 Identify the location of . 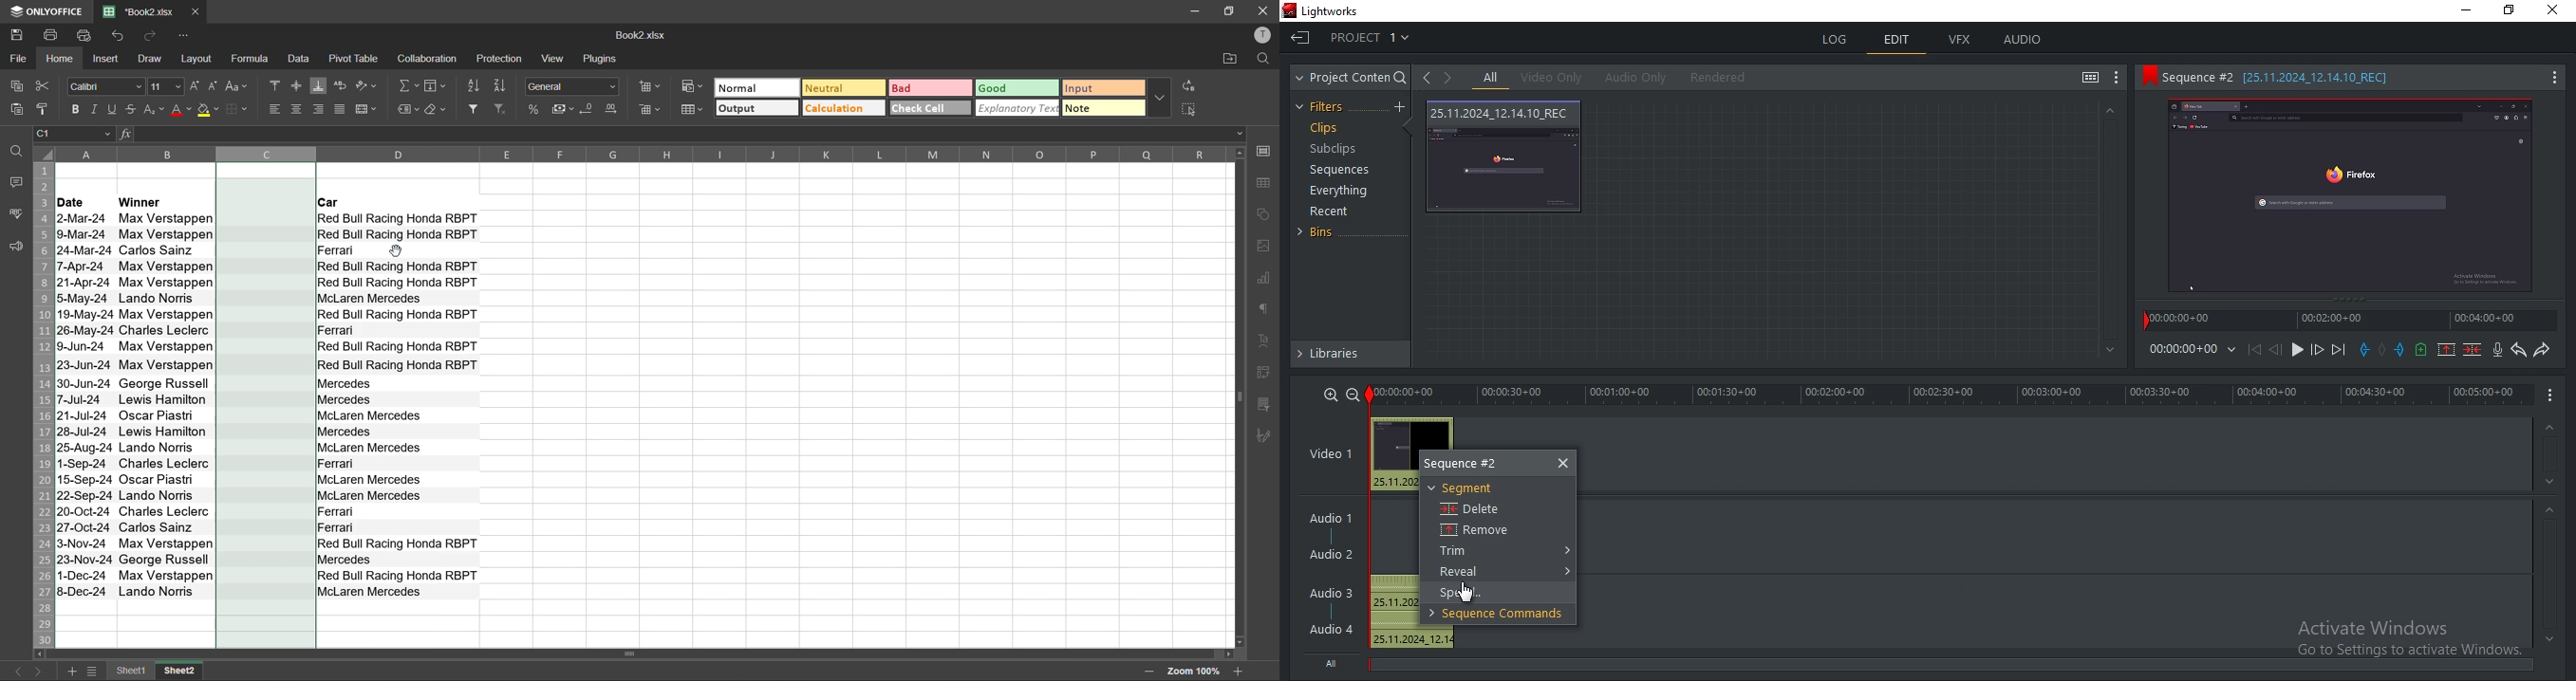
(2091, 78).